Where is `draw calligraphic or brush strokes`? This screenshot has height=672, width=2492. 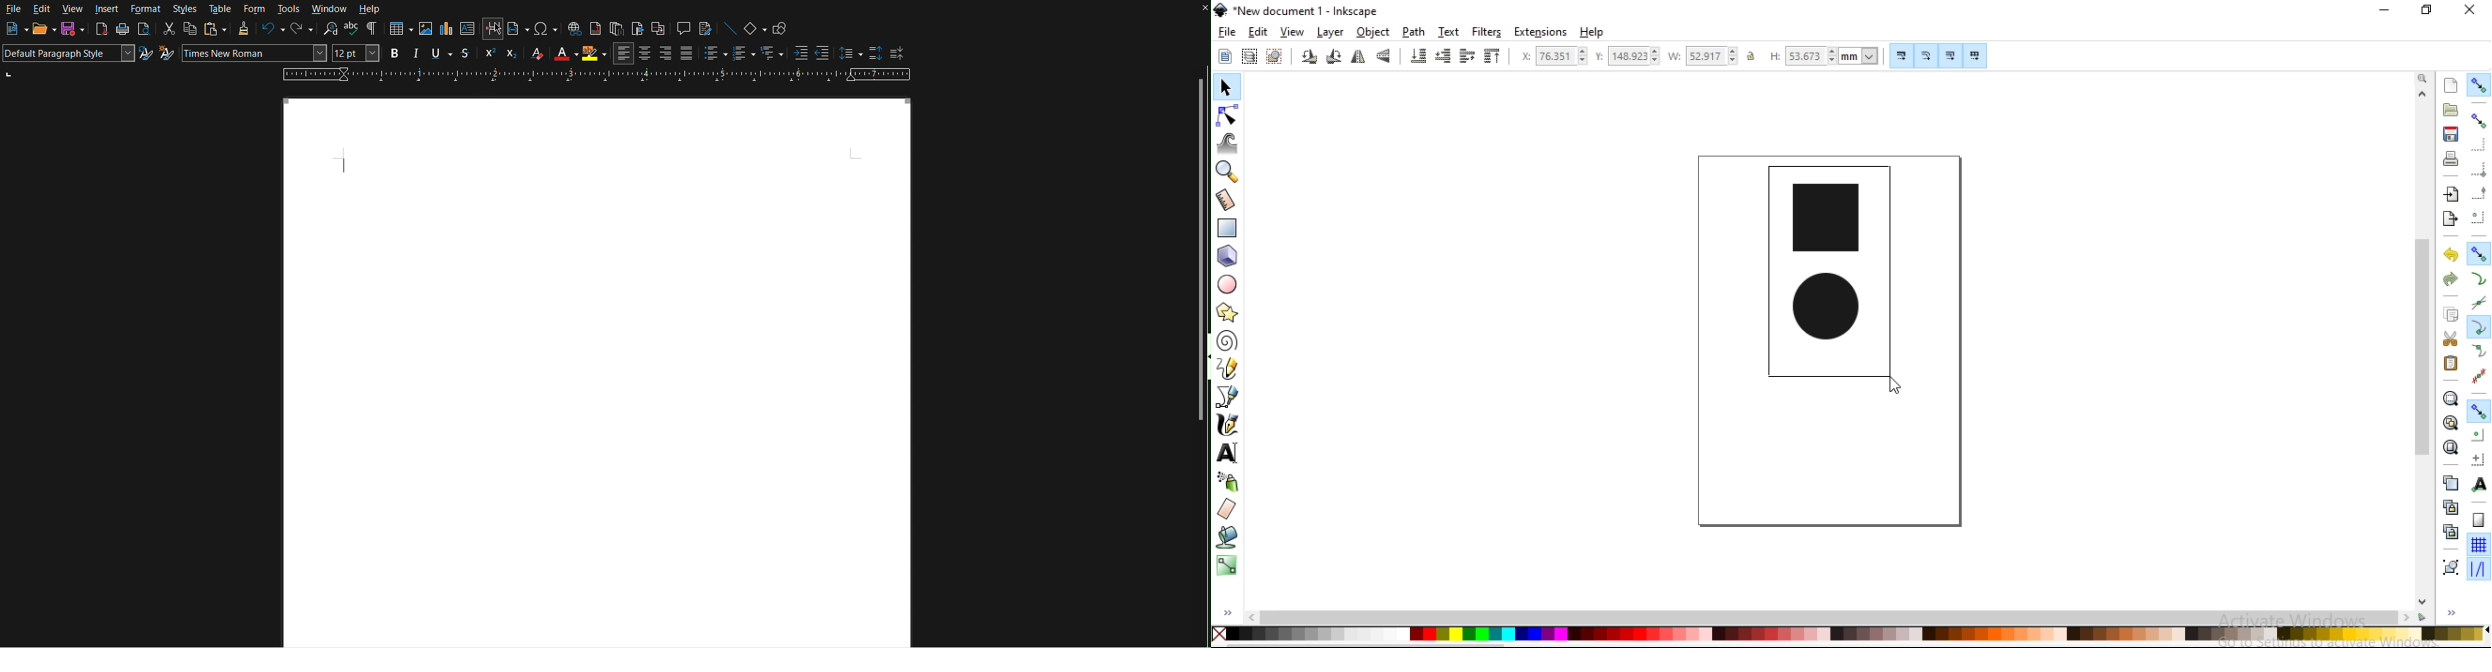 draw calligraphic or brush strokes is located at coordinates (1229, 423).